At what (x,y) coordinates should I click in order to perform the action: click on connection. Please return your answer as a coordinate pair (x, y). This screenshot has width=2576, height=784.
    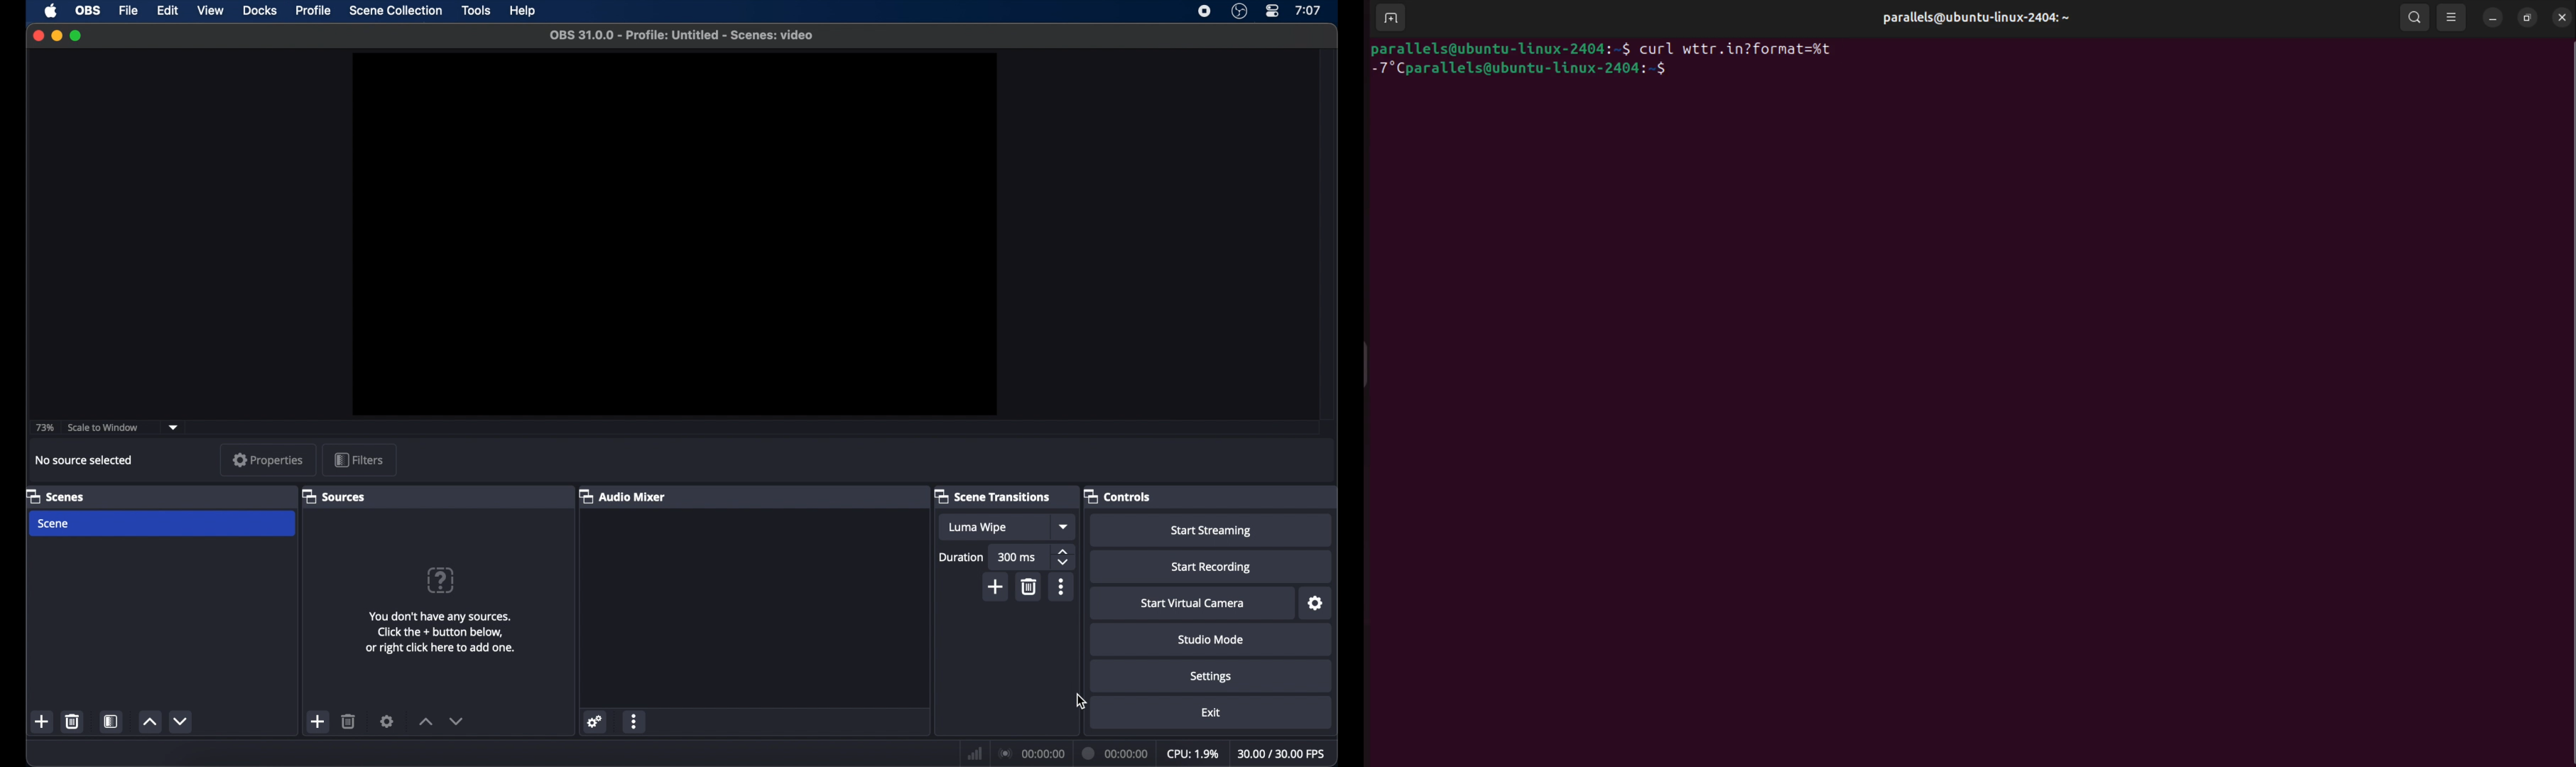
    Looking at the image, I should click on (1031, 754).